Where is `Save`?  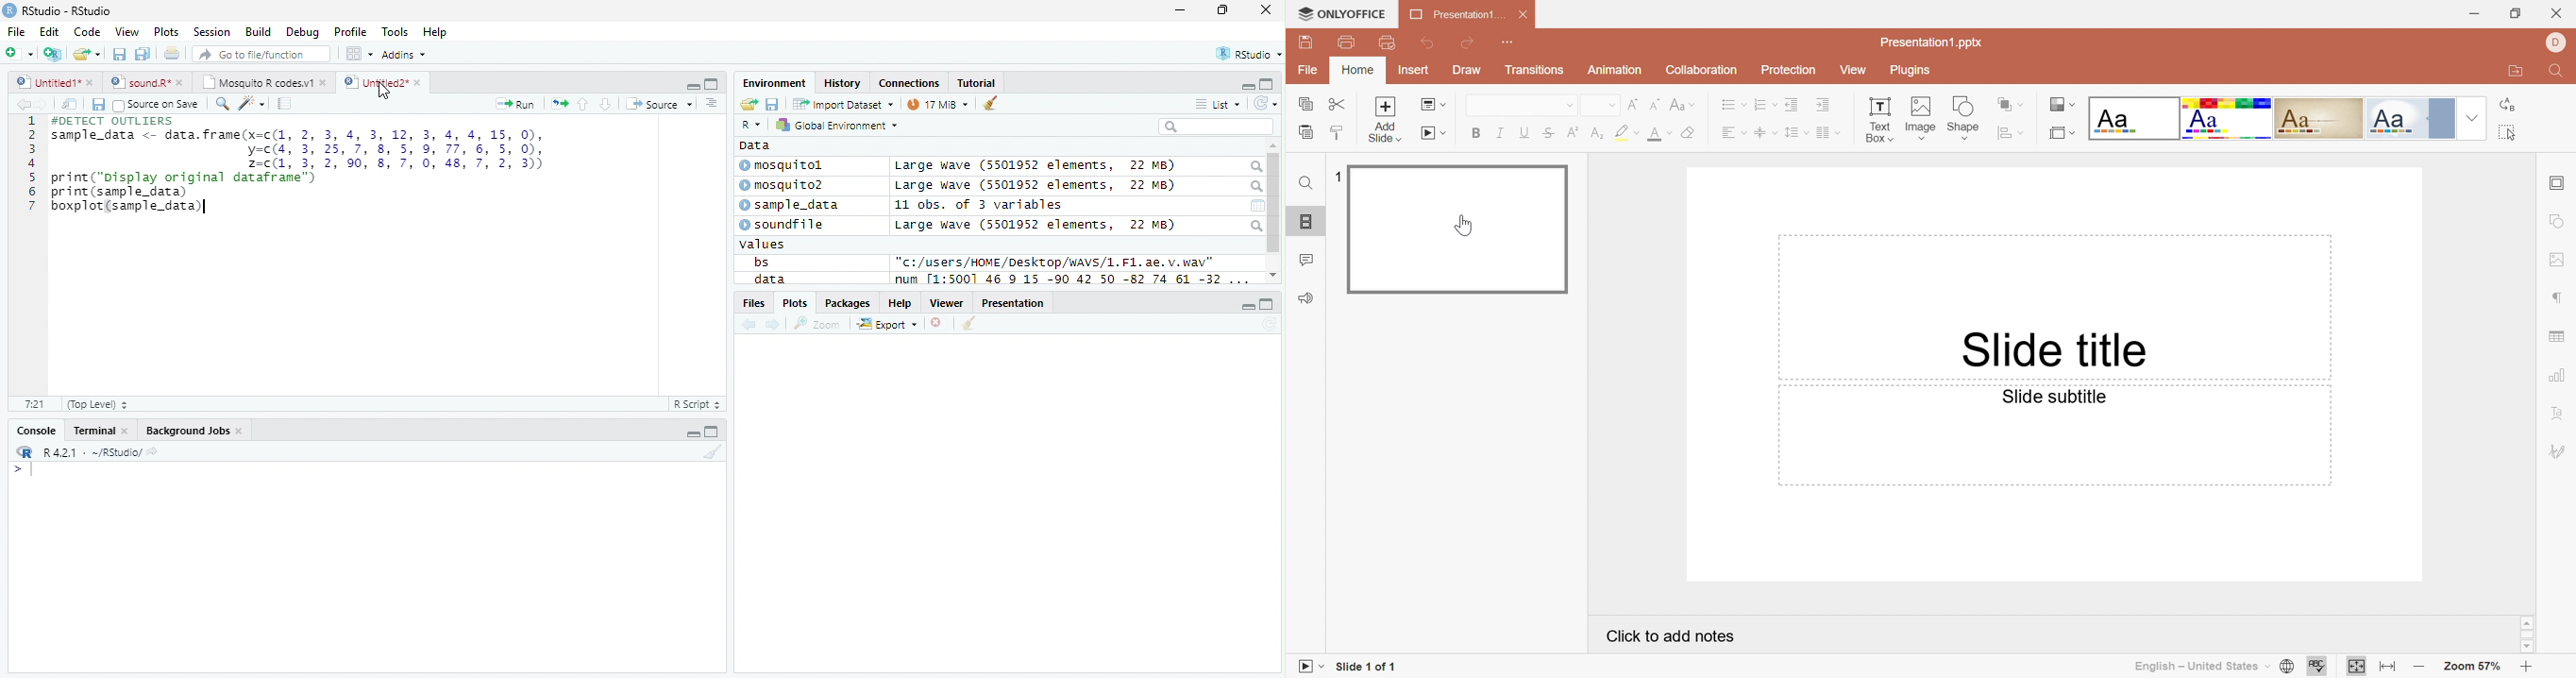 Save is located at coordinates (97, 105).